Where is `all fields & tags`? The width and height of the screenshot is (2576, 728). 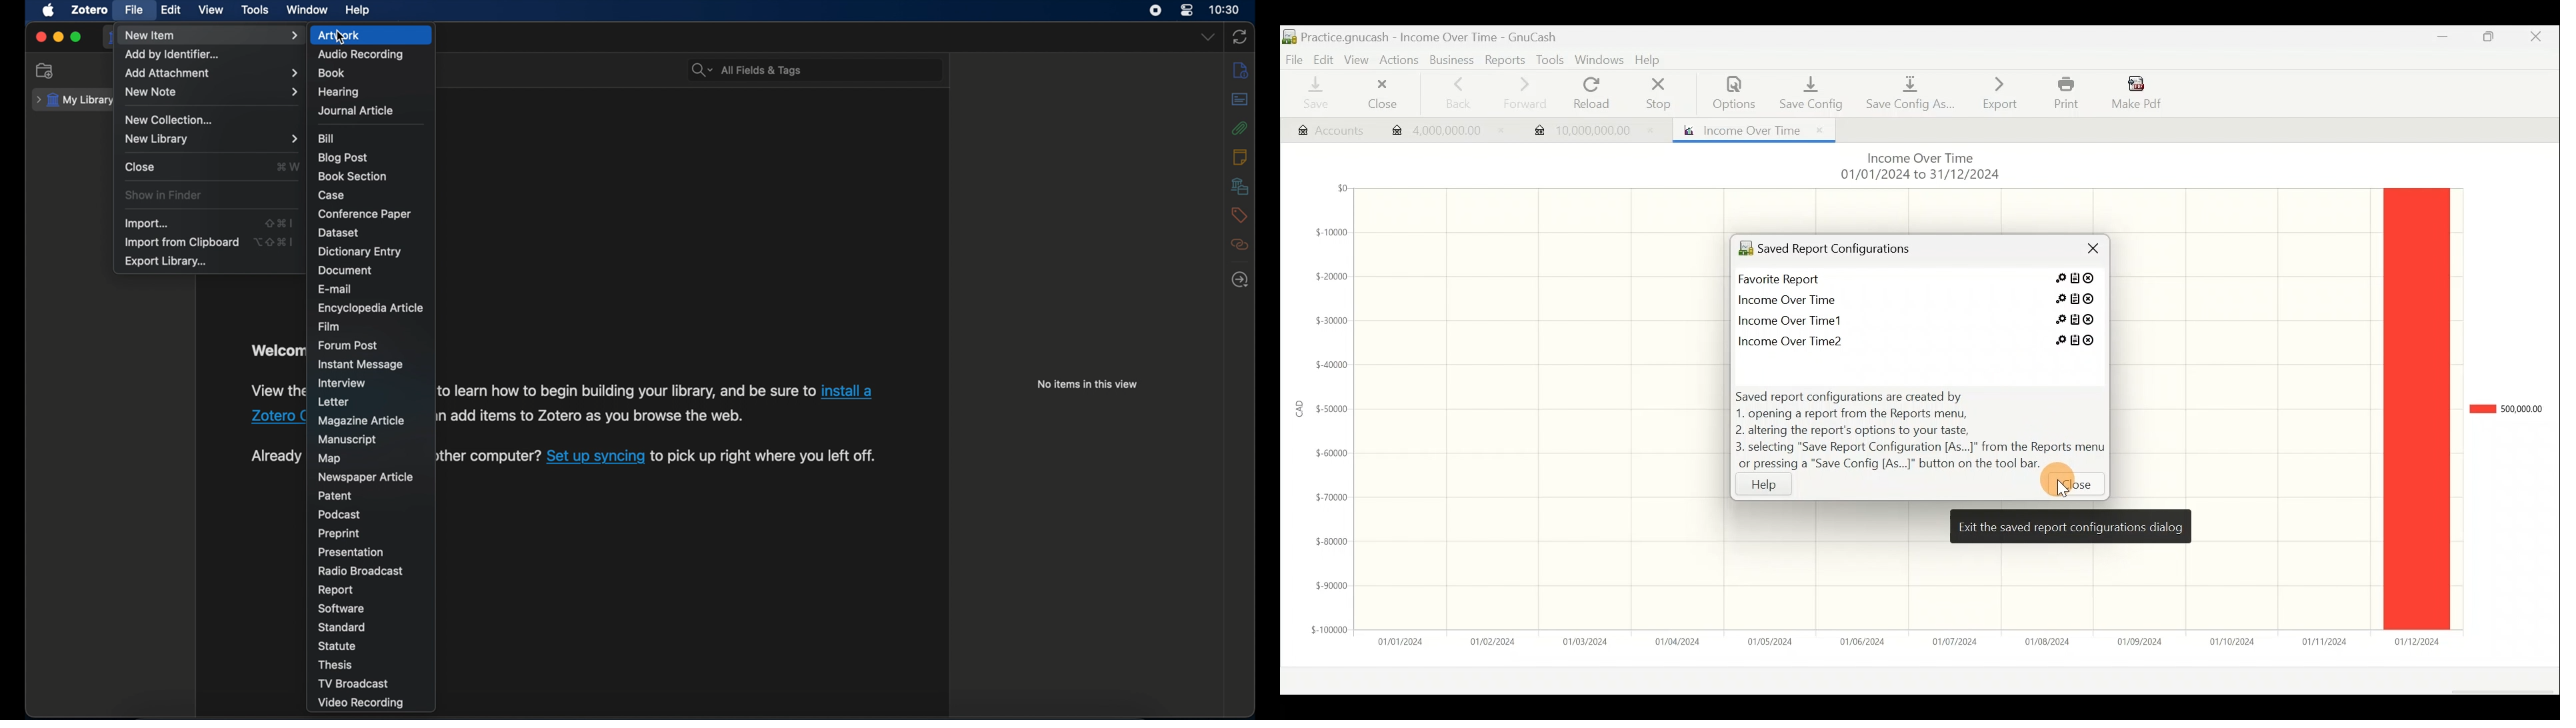
all fields & tags is located at coordinates (747, 69).